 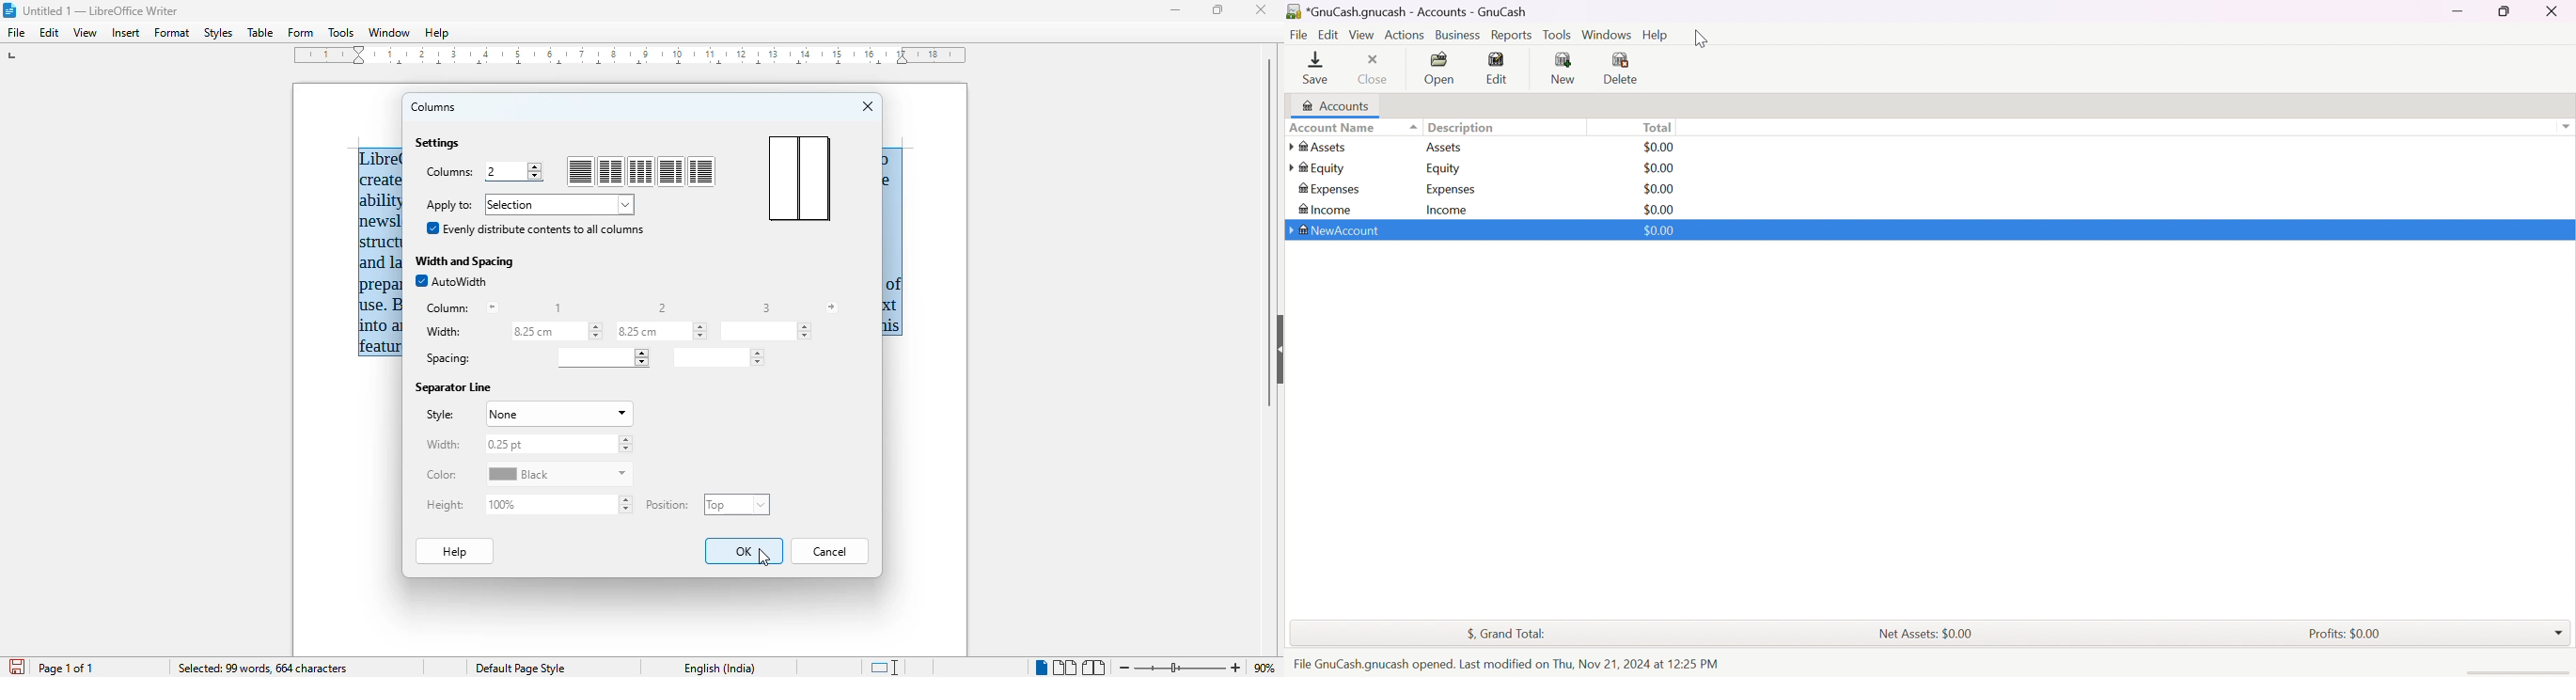 What do you see at coordinates (1319, 168) in the screenshot?
I see `Equity` at bounding box center [1319, 168].